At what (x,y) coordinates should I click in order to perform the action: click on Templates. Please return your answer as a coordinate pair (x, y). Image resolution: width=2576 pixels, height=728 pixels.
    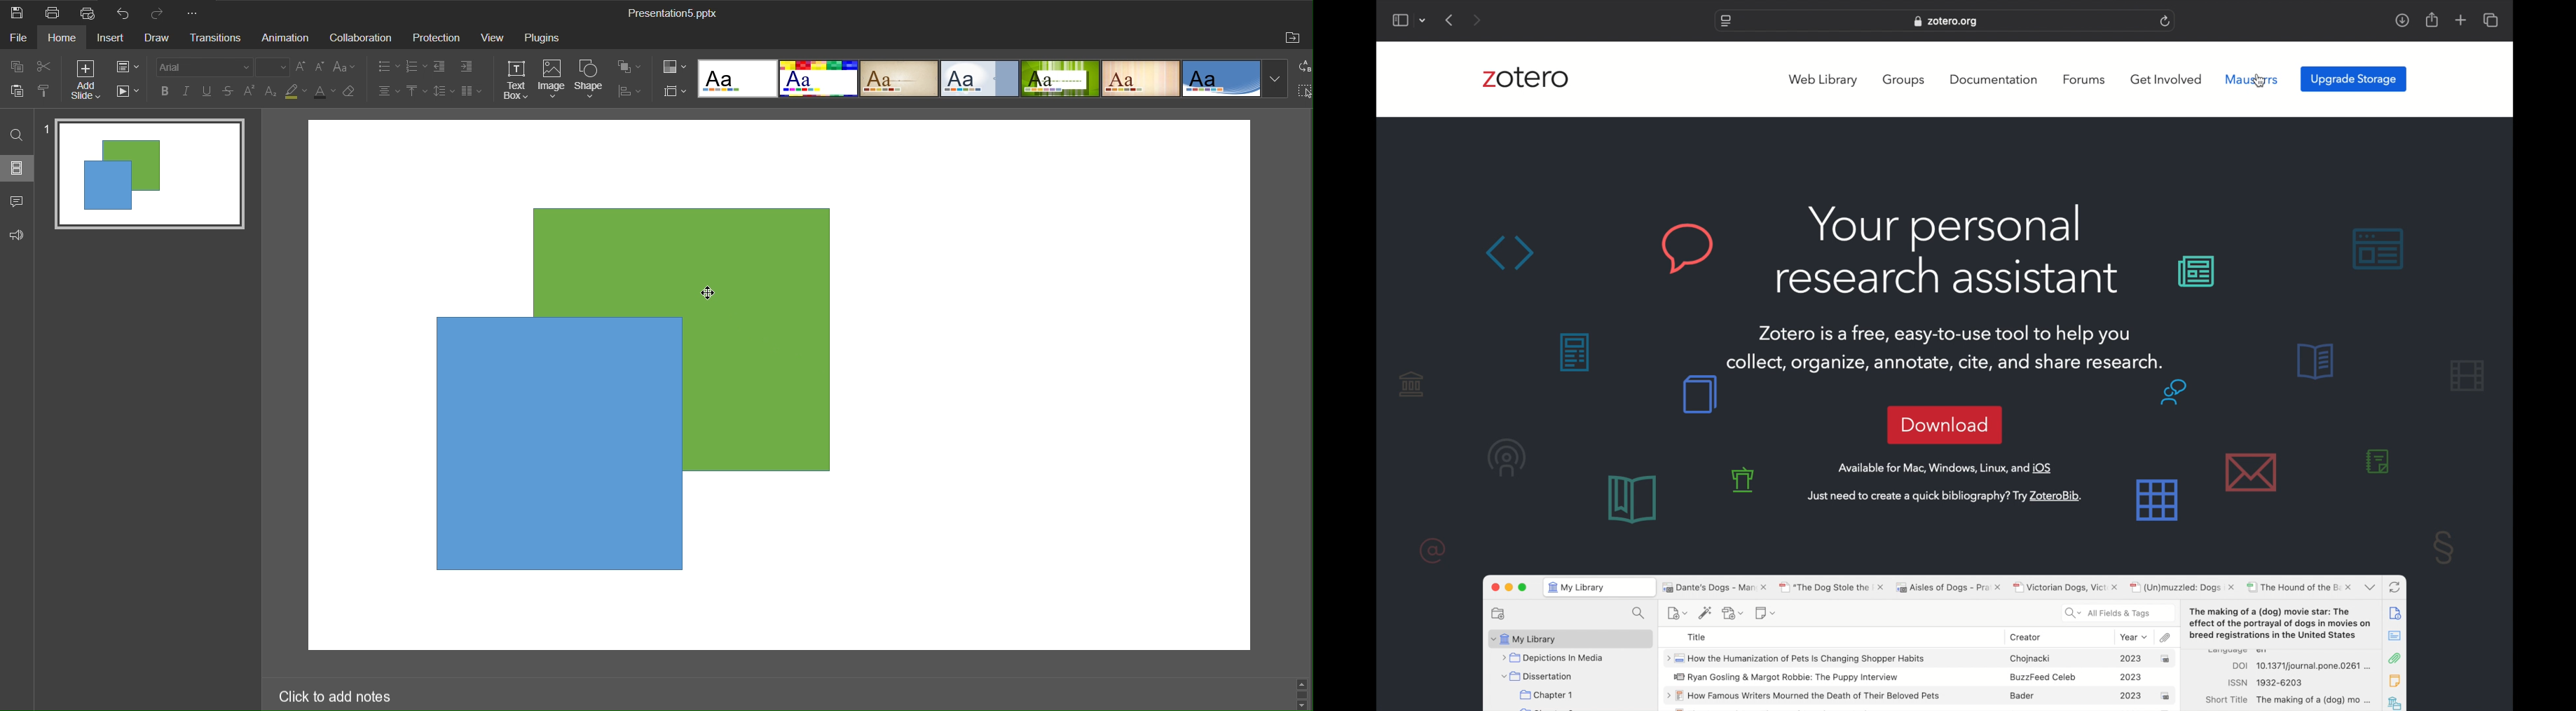
    Looking at the image, I should click on (990, 78).